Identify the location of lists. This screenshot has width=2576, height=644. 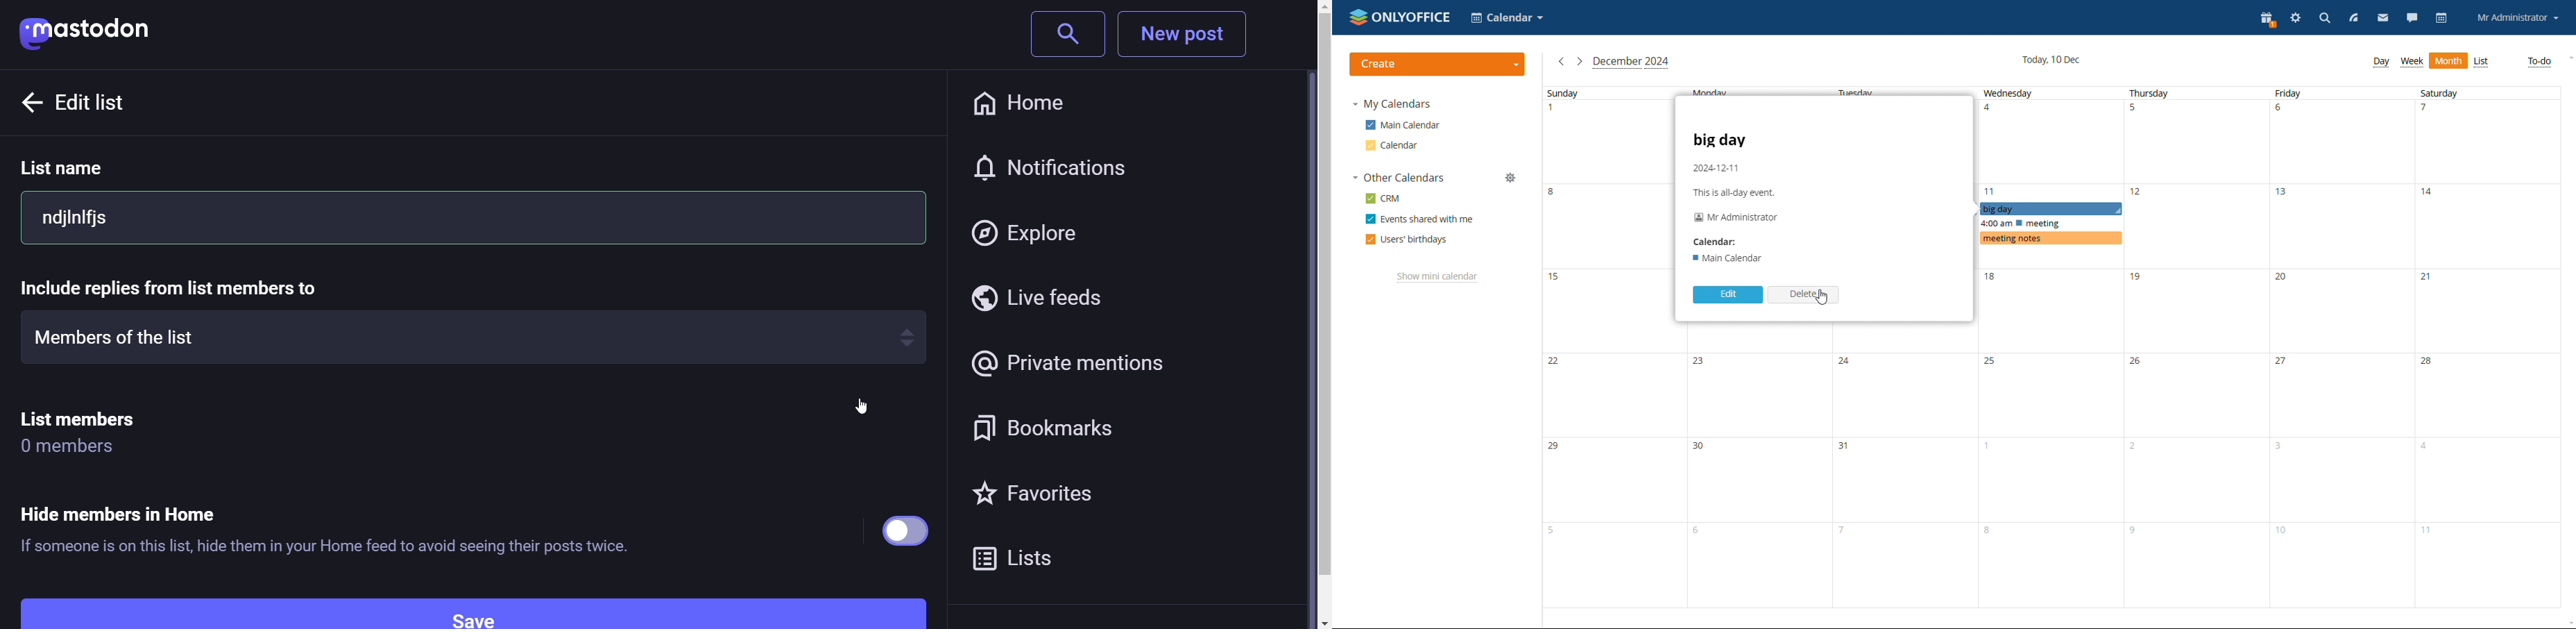
(1021, 560).